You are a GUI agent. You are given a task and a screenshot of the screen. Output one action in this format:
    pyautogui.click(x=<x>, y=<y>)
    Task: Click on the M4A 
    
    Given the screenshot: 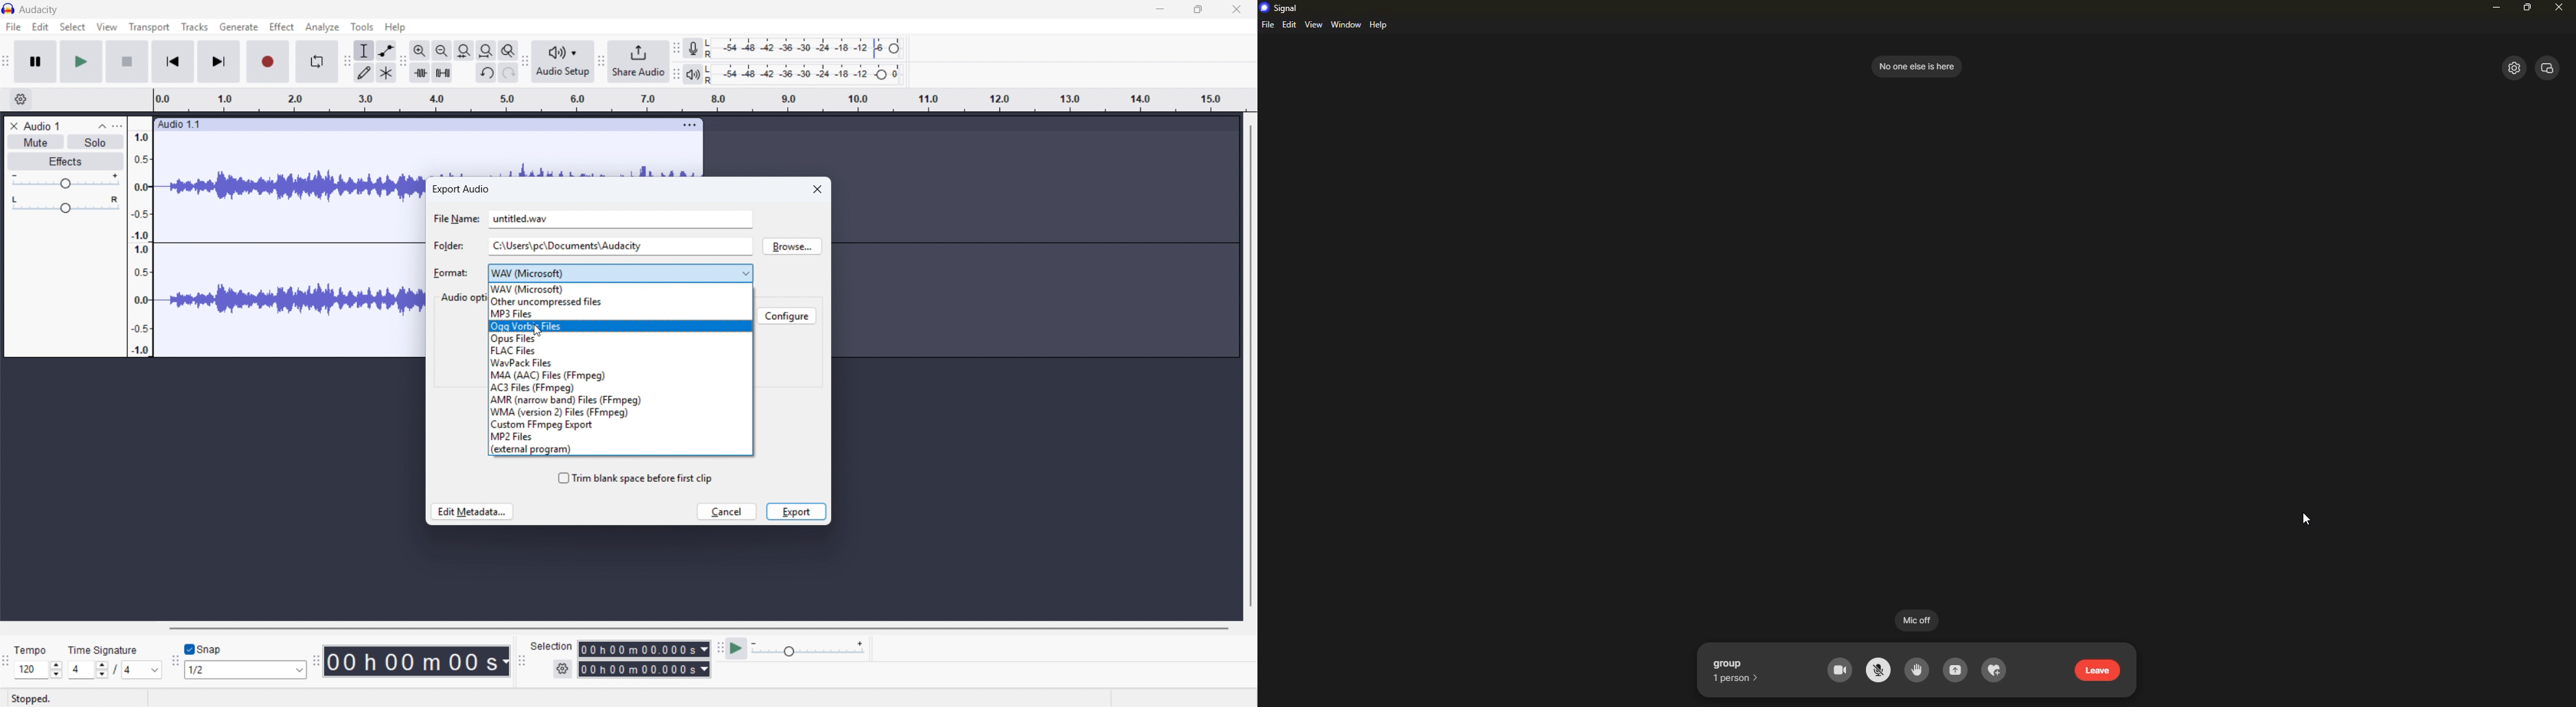 What is the action you would take?
    pyautogui.click(x=620, y=375)
    